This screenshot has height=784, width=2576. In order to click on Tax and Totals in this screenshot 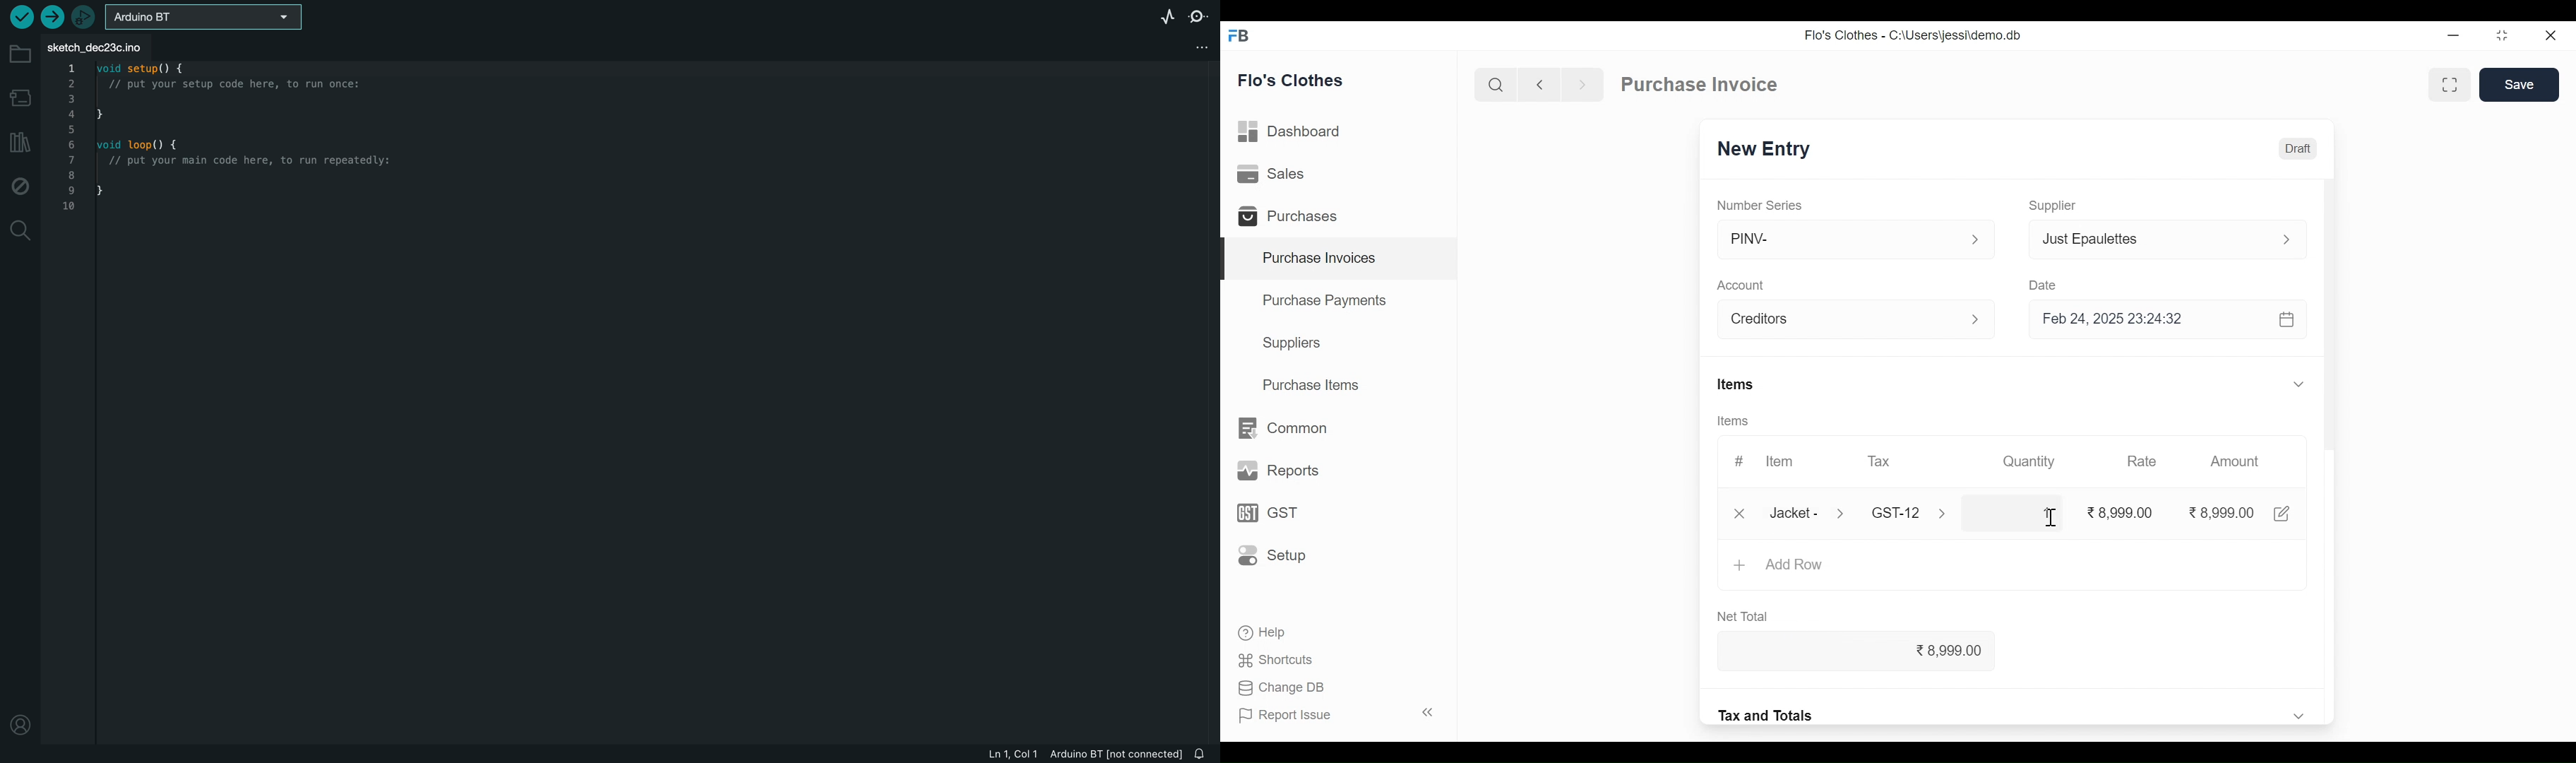, I will do `click(1767, 715)`.